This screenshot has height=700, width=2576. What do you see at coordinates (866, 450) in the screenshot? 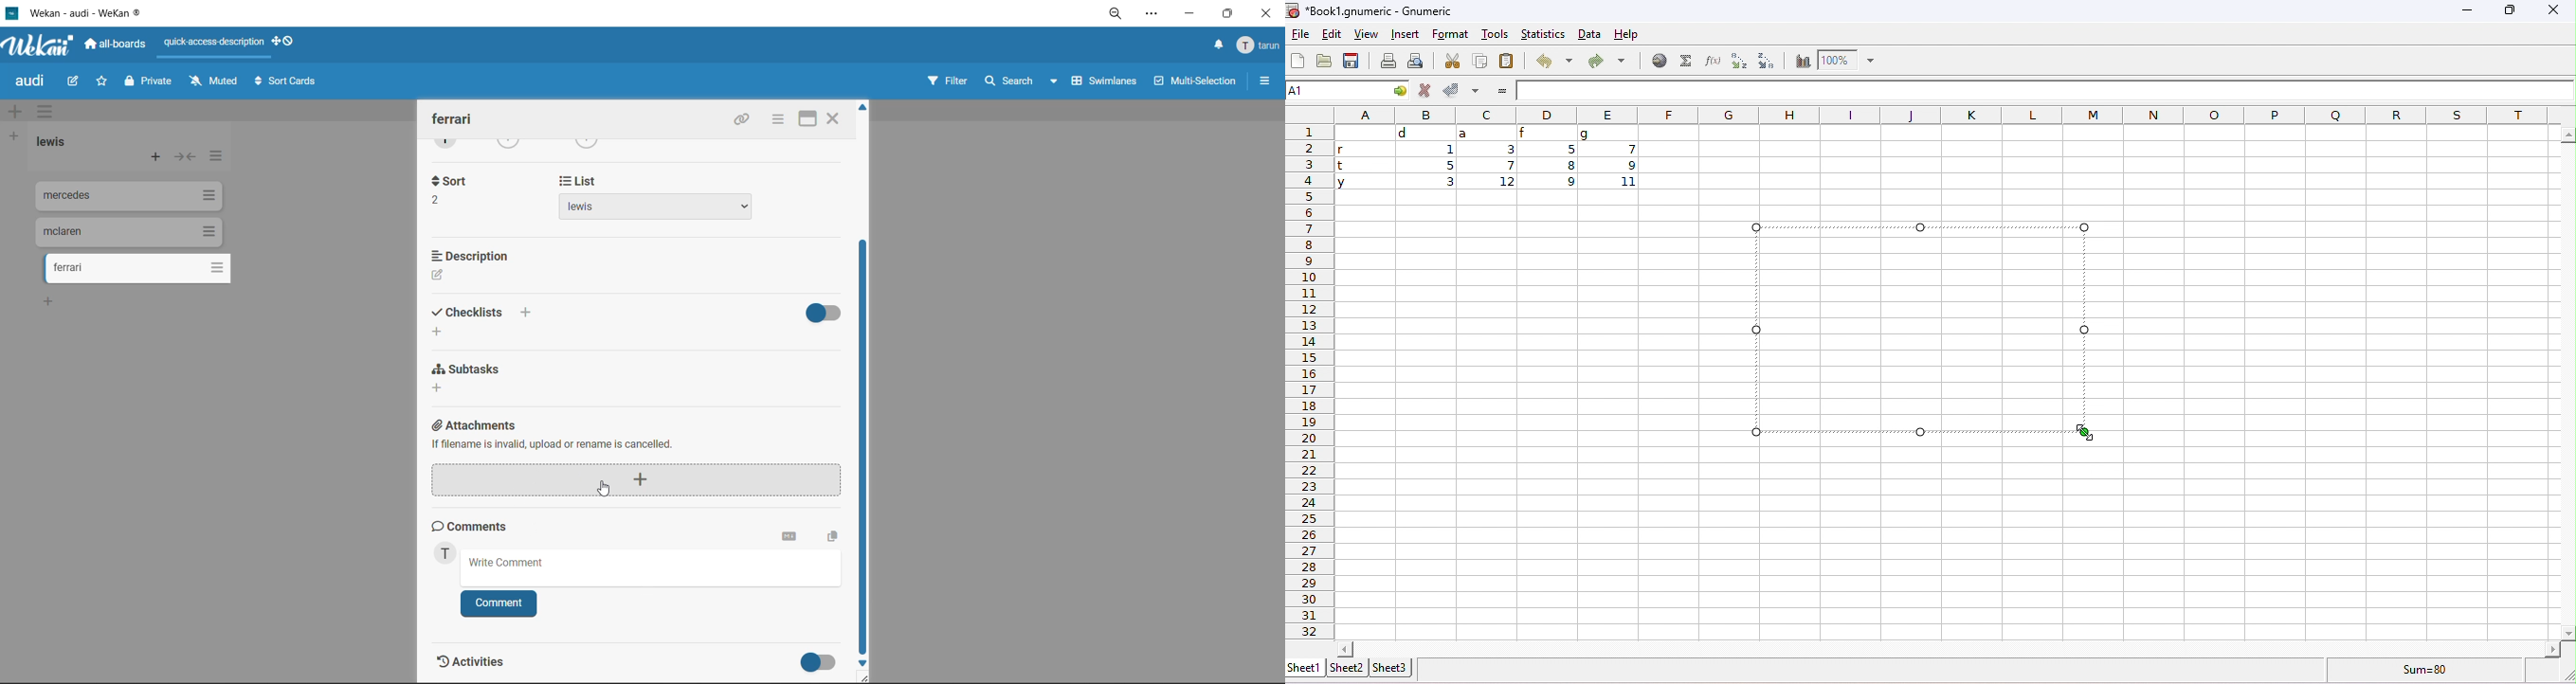
I see `vertical scroll bar` at bounding box center [866, 450].